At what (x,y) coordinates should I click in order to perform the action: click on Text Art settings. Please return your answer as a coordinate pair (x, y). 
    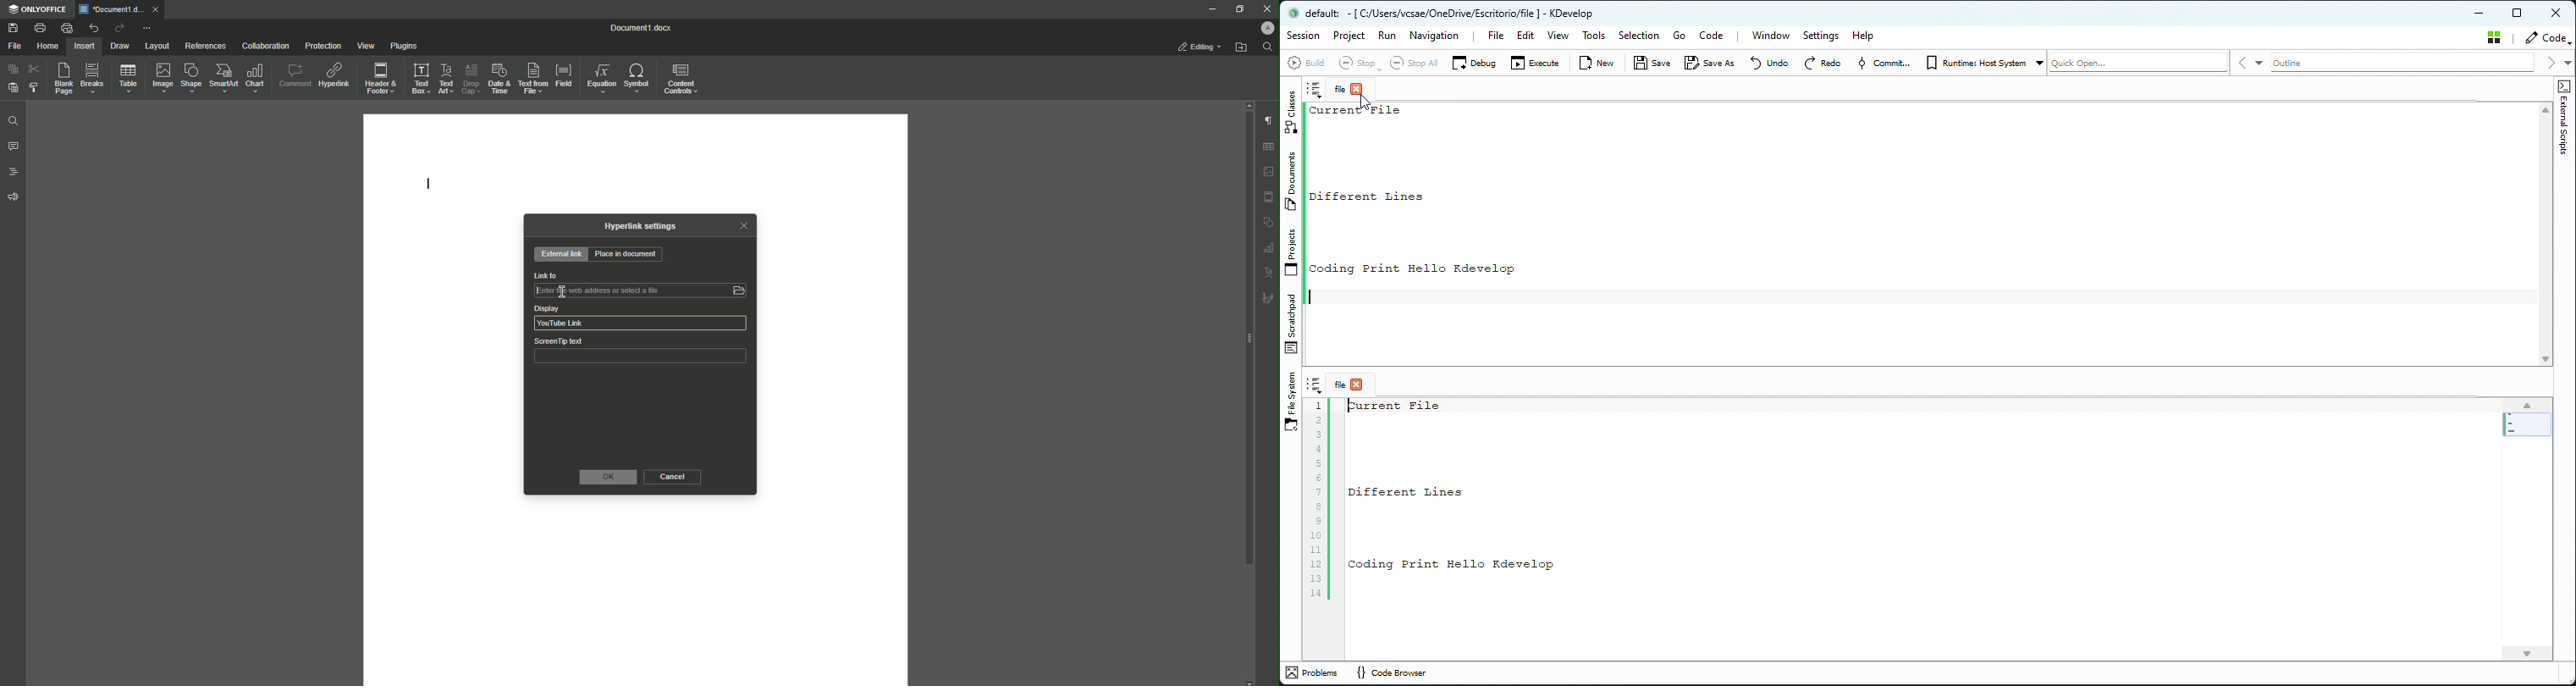
    Looking at the image, I should click on (1269, 273).